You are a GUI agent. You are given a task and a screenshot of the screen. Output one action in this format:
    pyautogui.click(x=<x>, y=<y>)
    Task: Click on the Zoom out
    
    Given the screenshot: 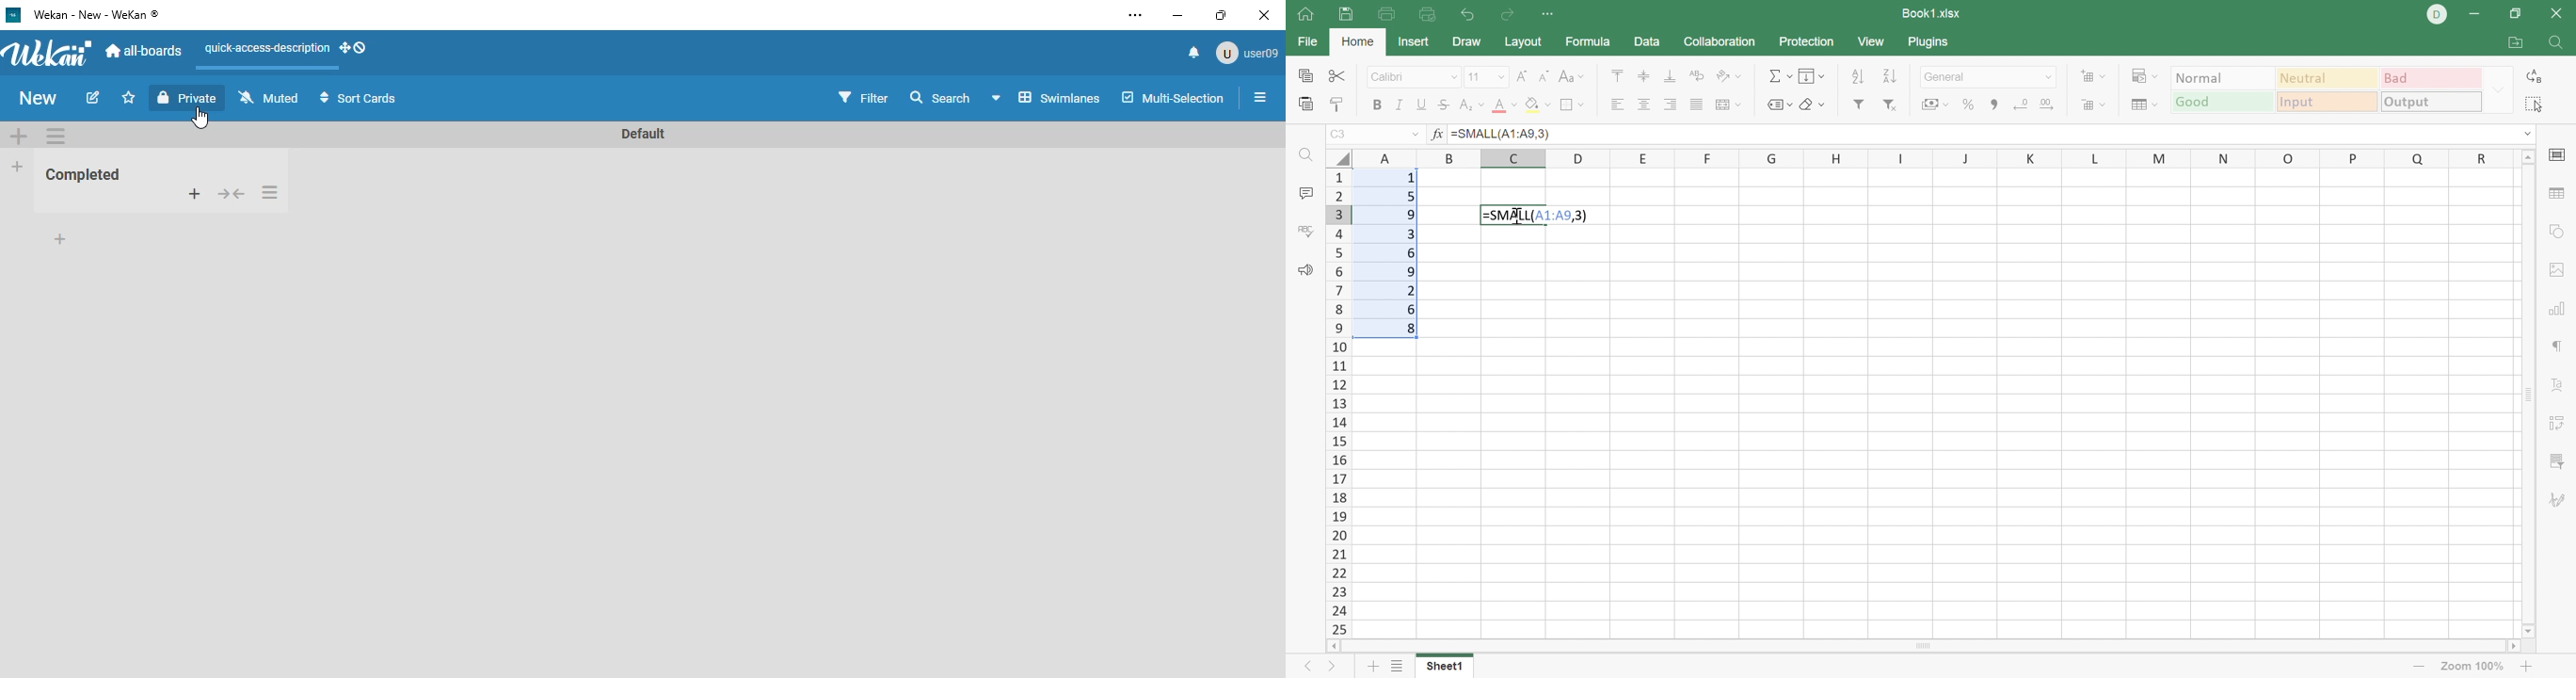 What is the action you would take?
    pyautogui.click(x=2418, y=667)
    